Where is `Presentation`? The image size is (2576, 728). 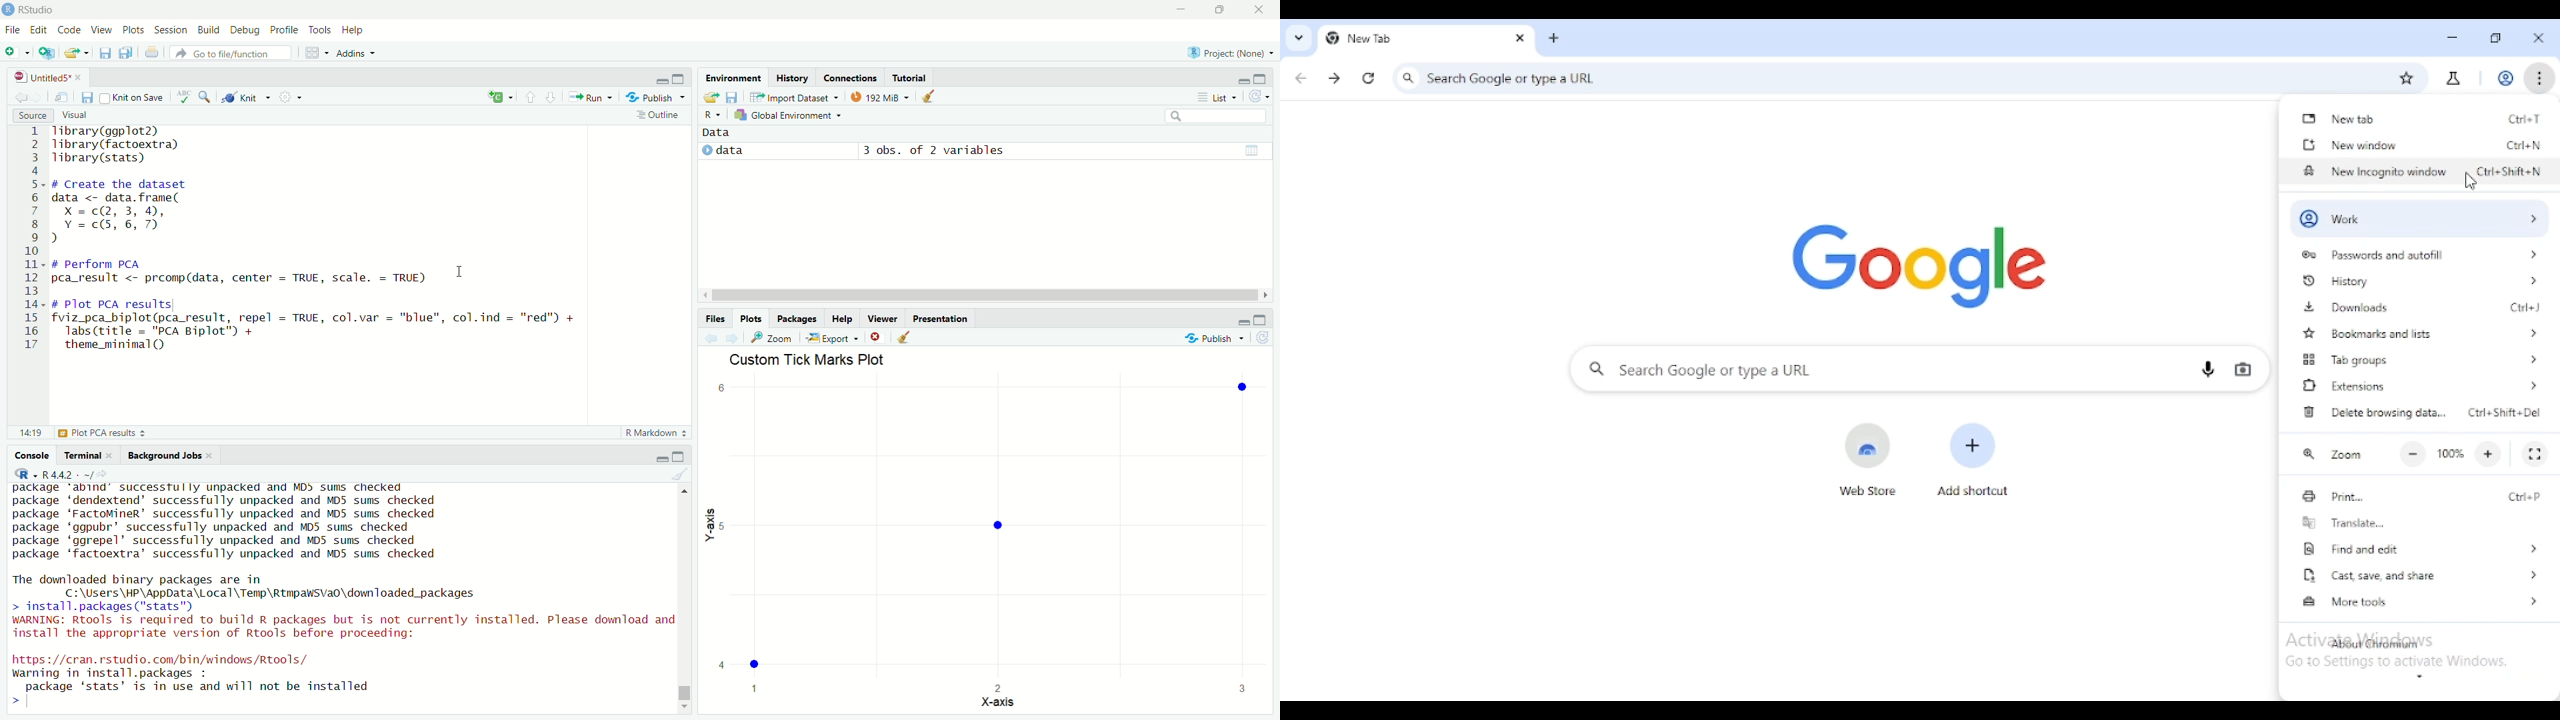
Presentation is located at coordinates (941, 319).